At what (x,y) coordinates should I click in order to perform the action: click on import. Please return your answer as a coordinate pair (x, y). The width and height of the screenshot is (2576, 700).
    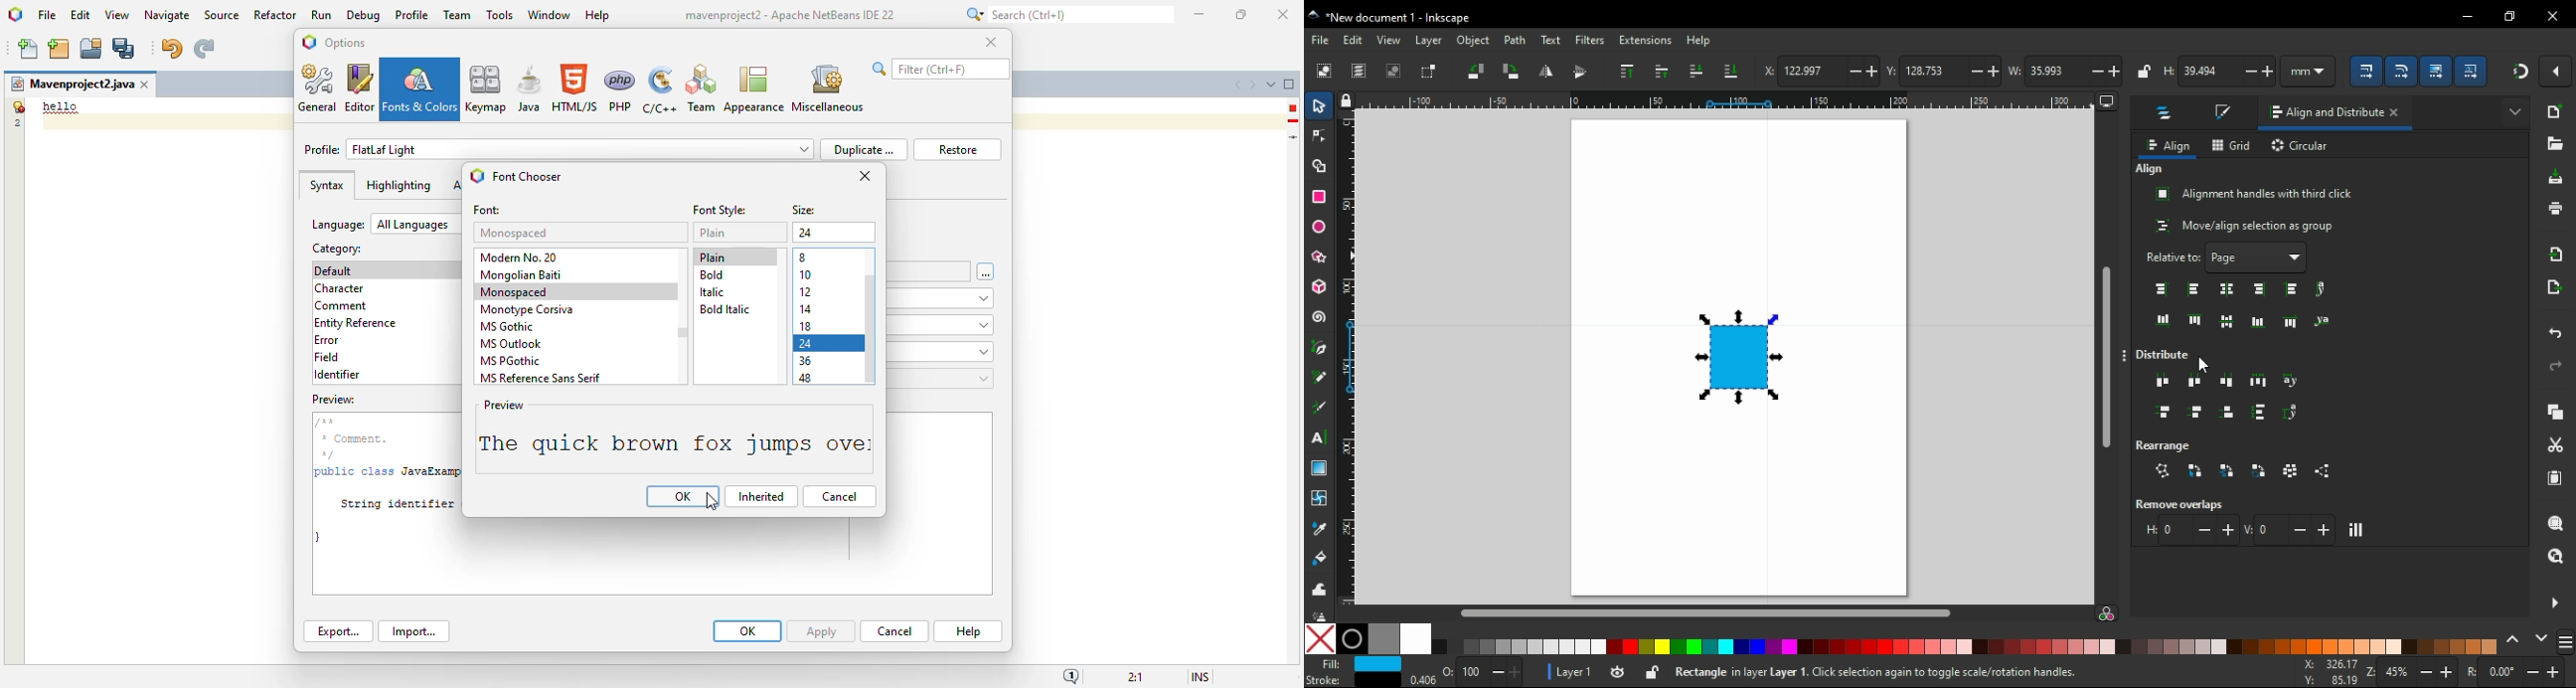
    Looking at the image, I should click on (2559, 254).